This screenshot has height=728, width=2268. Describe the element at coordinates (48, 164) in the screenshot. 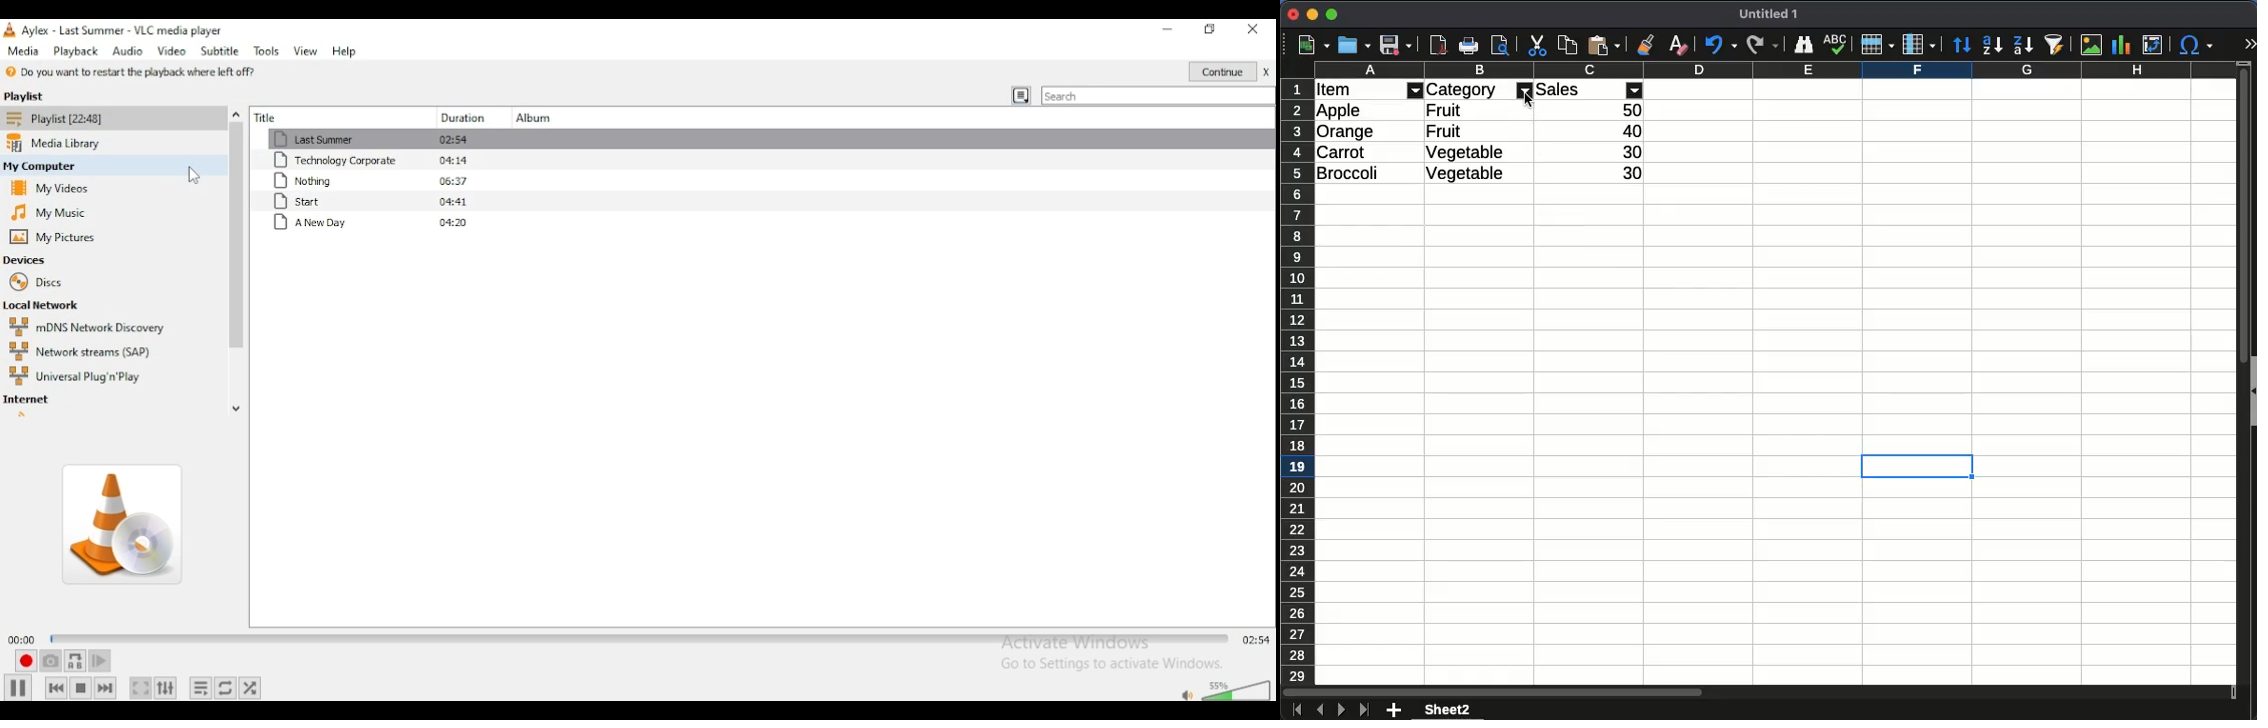

I see `my computer` at that location.